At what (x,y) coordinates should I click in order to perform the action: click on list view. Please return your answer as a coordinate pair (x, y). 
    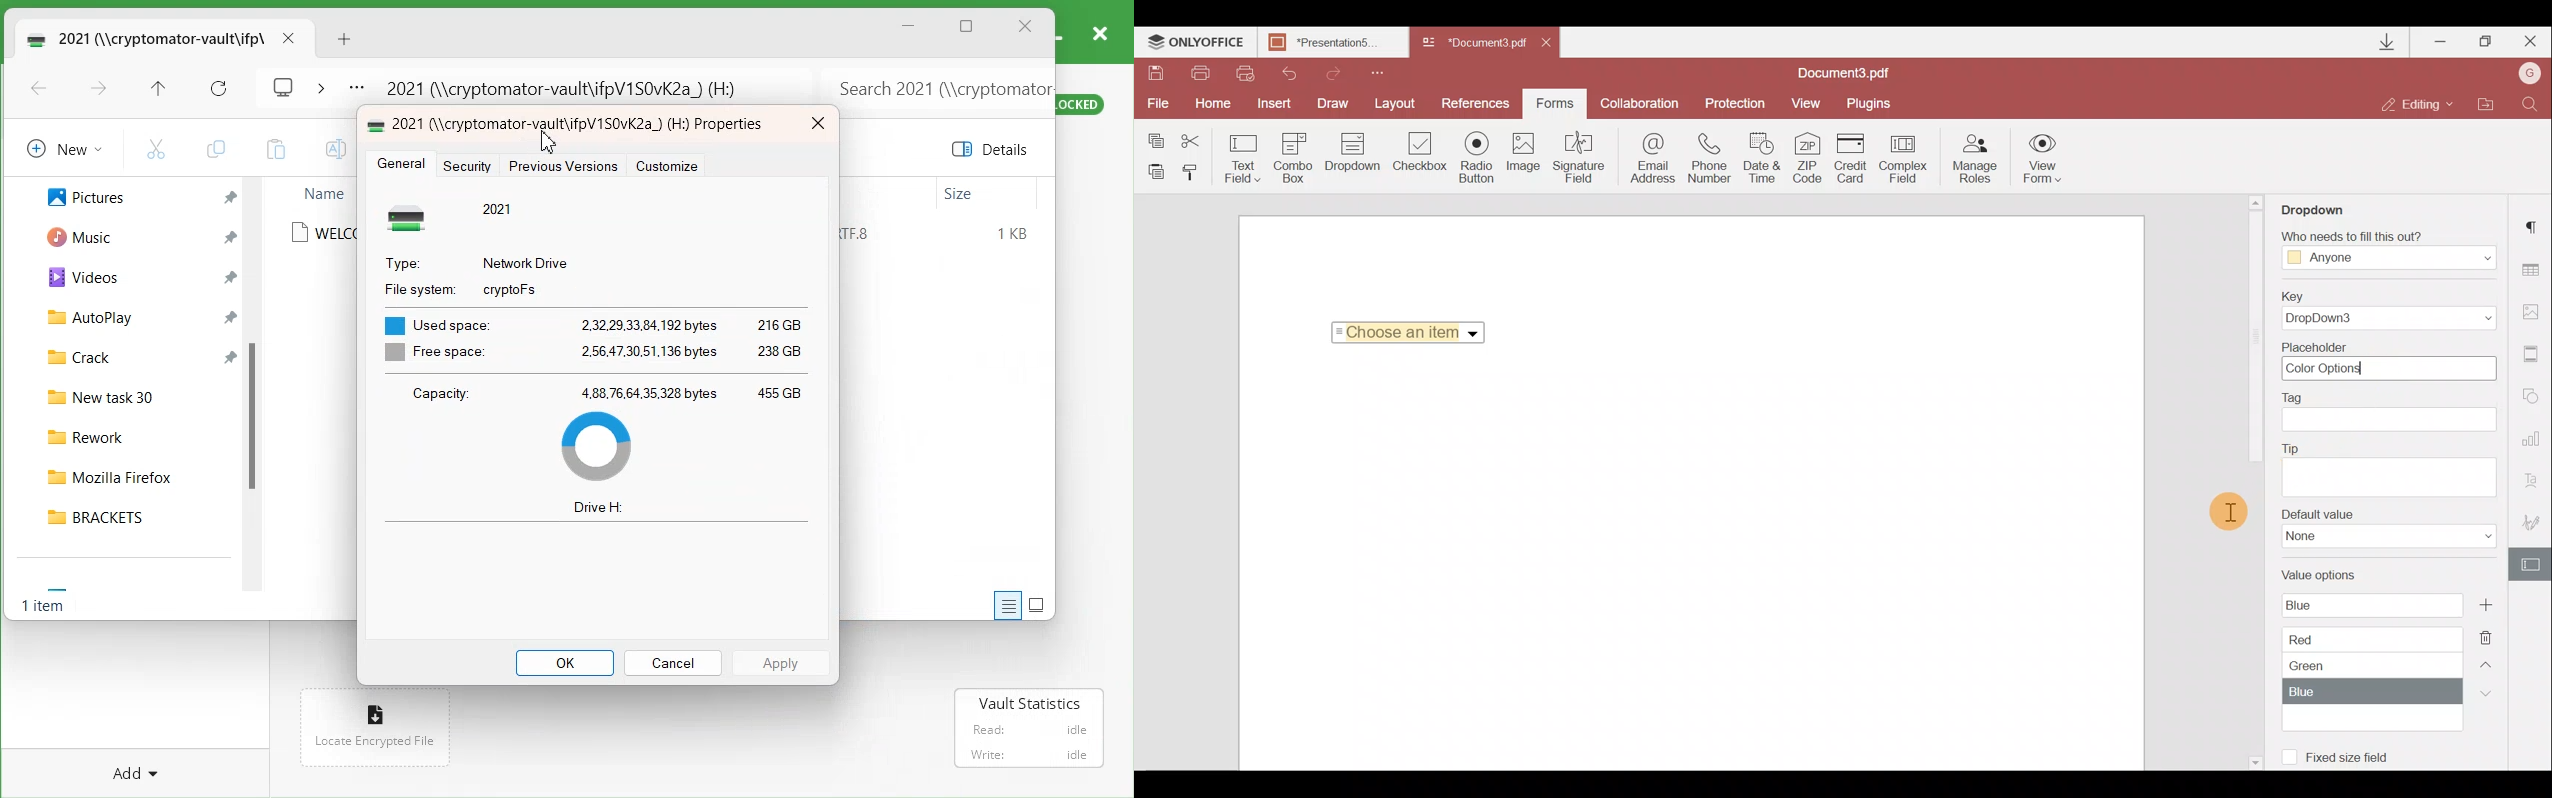
    Looking at the image, I should click on (1004, 606).